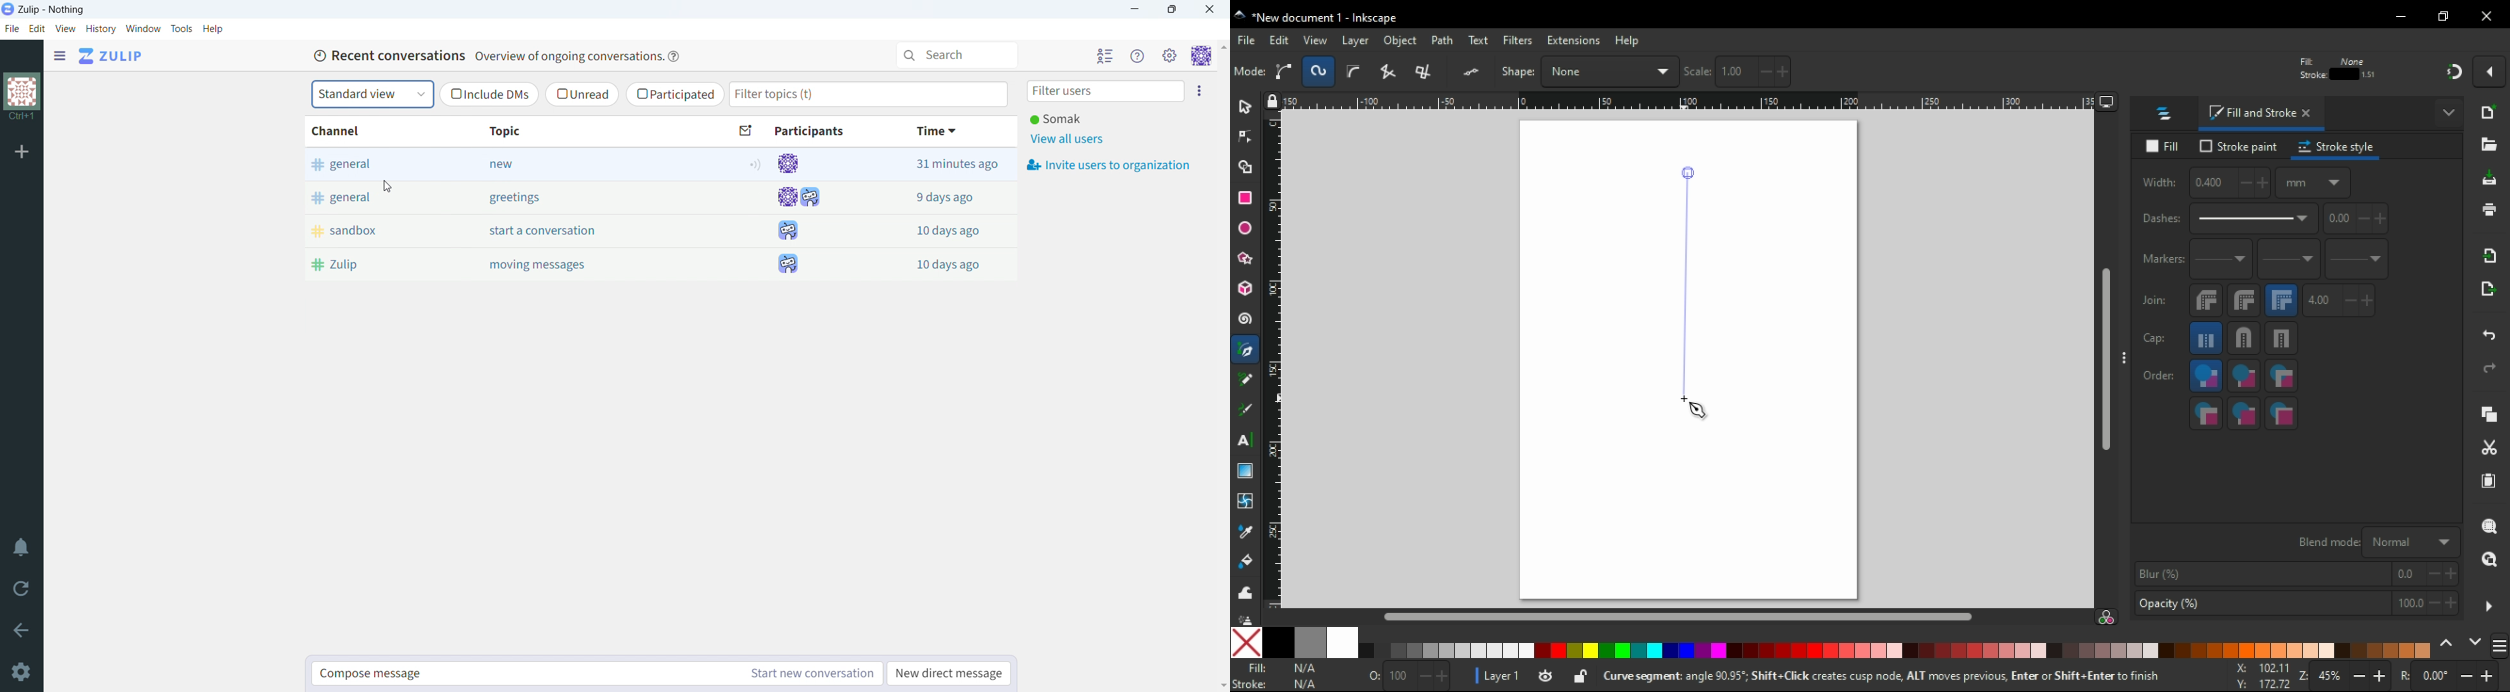 This screenshot has height=700, width=2520. I want to click on fill,stroke,markers, so click(2206, 377).